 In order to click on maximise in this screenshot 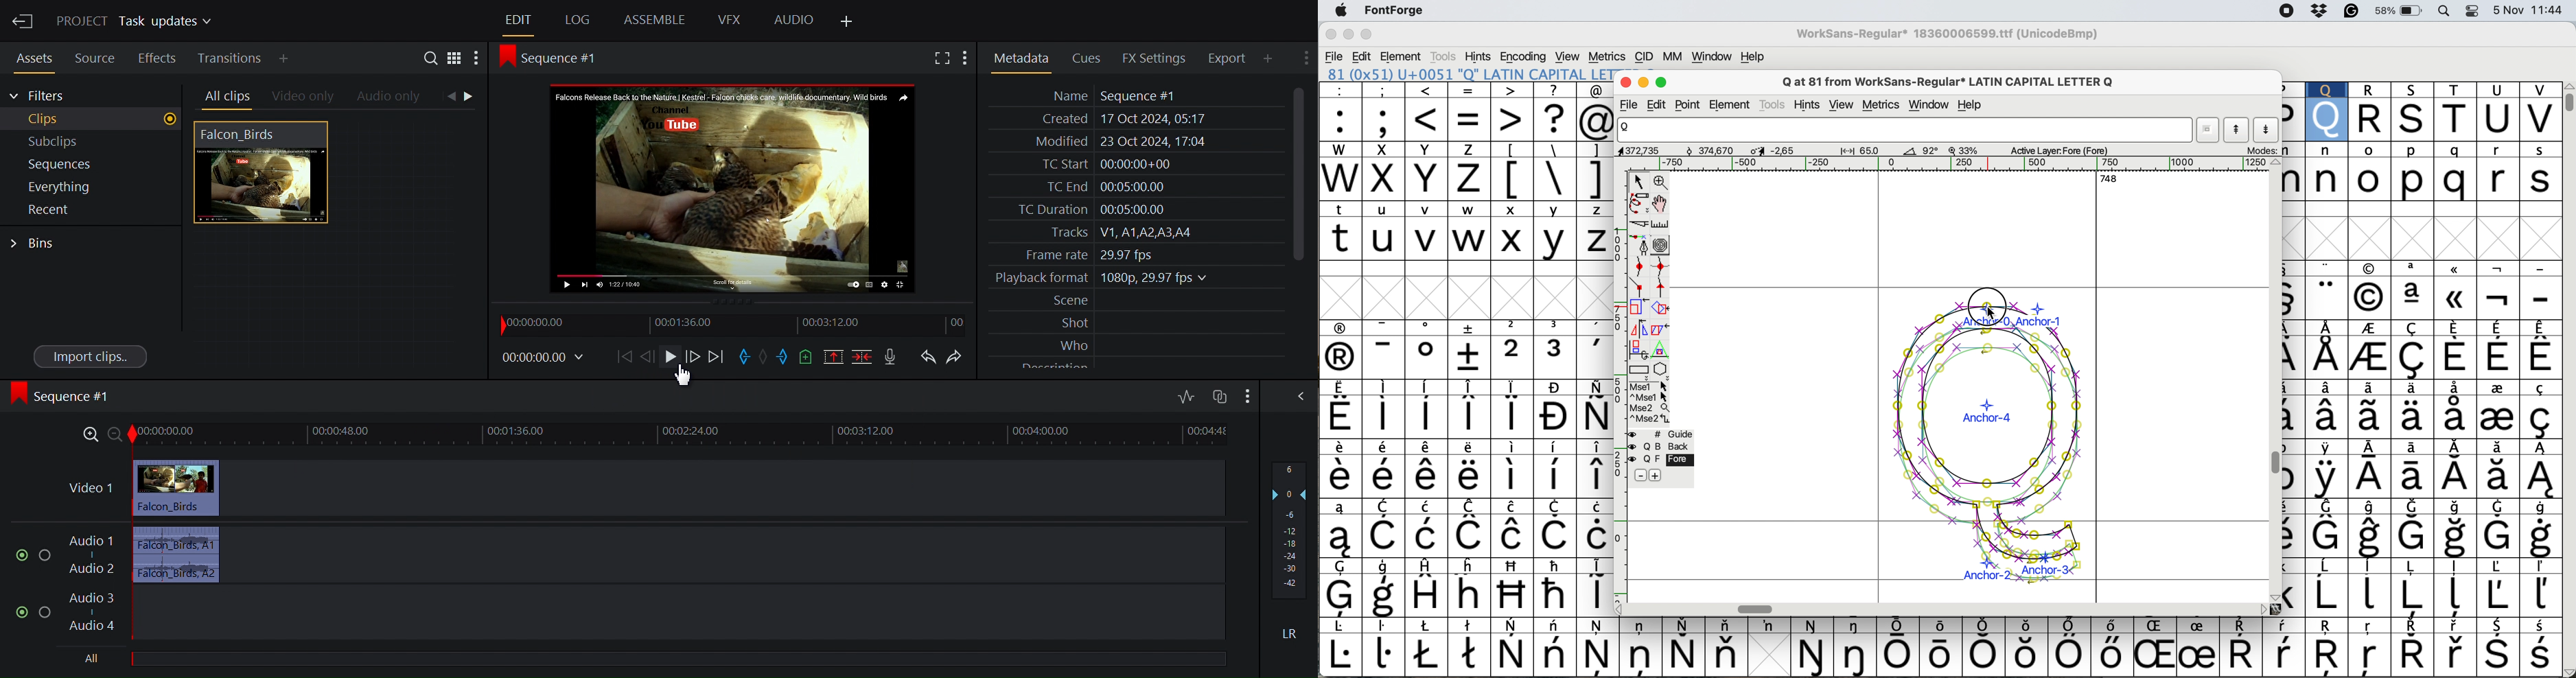, I will do `click(1663, 83)`.